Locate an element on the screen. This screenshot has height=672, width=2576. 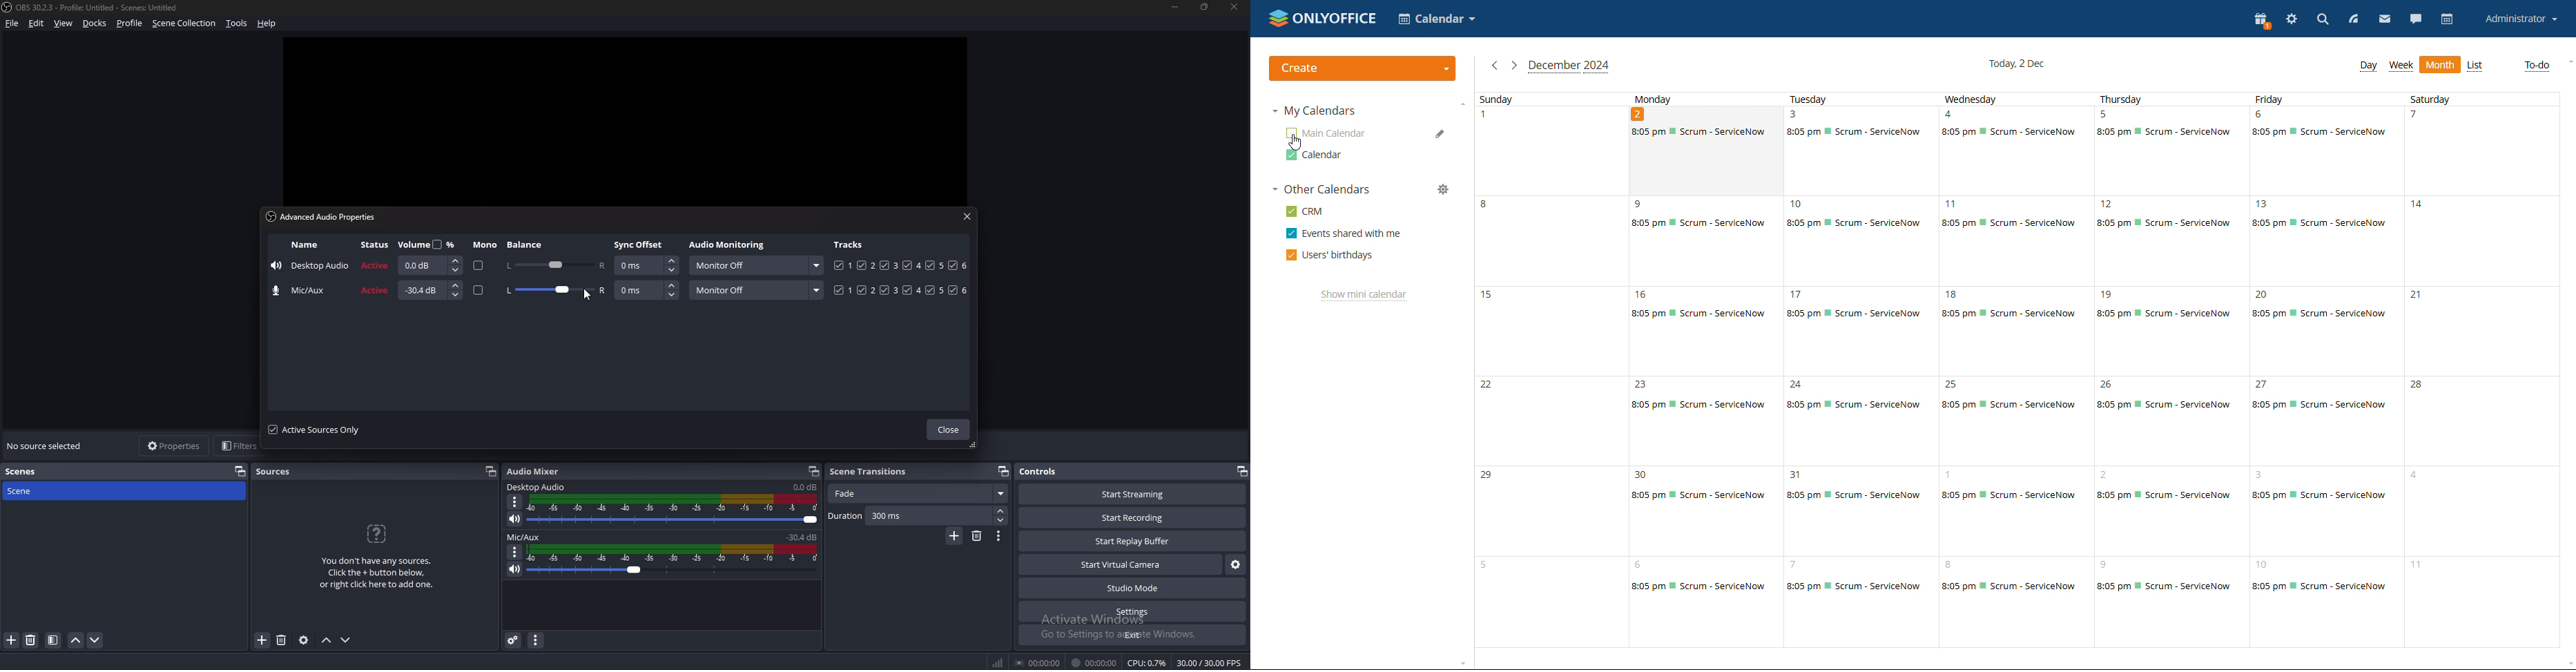
add scene is located at coordinates (954, 536).